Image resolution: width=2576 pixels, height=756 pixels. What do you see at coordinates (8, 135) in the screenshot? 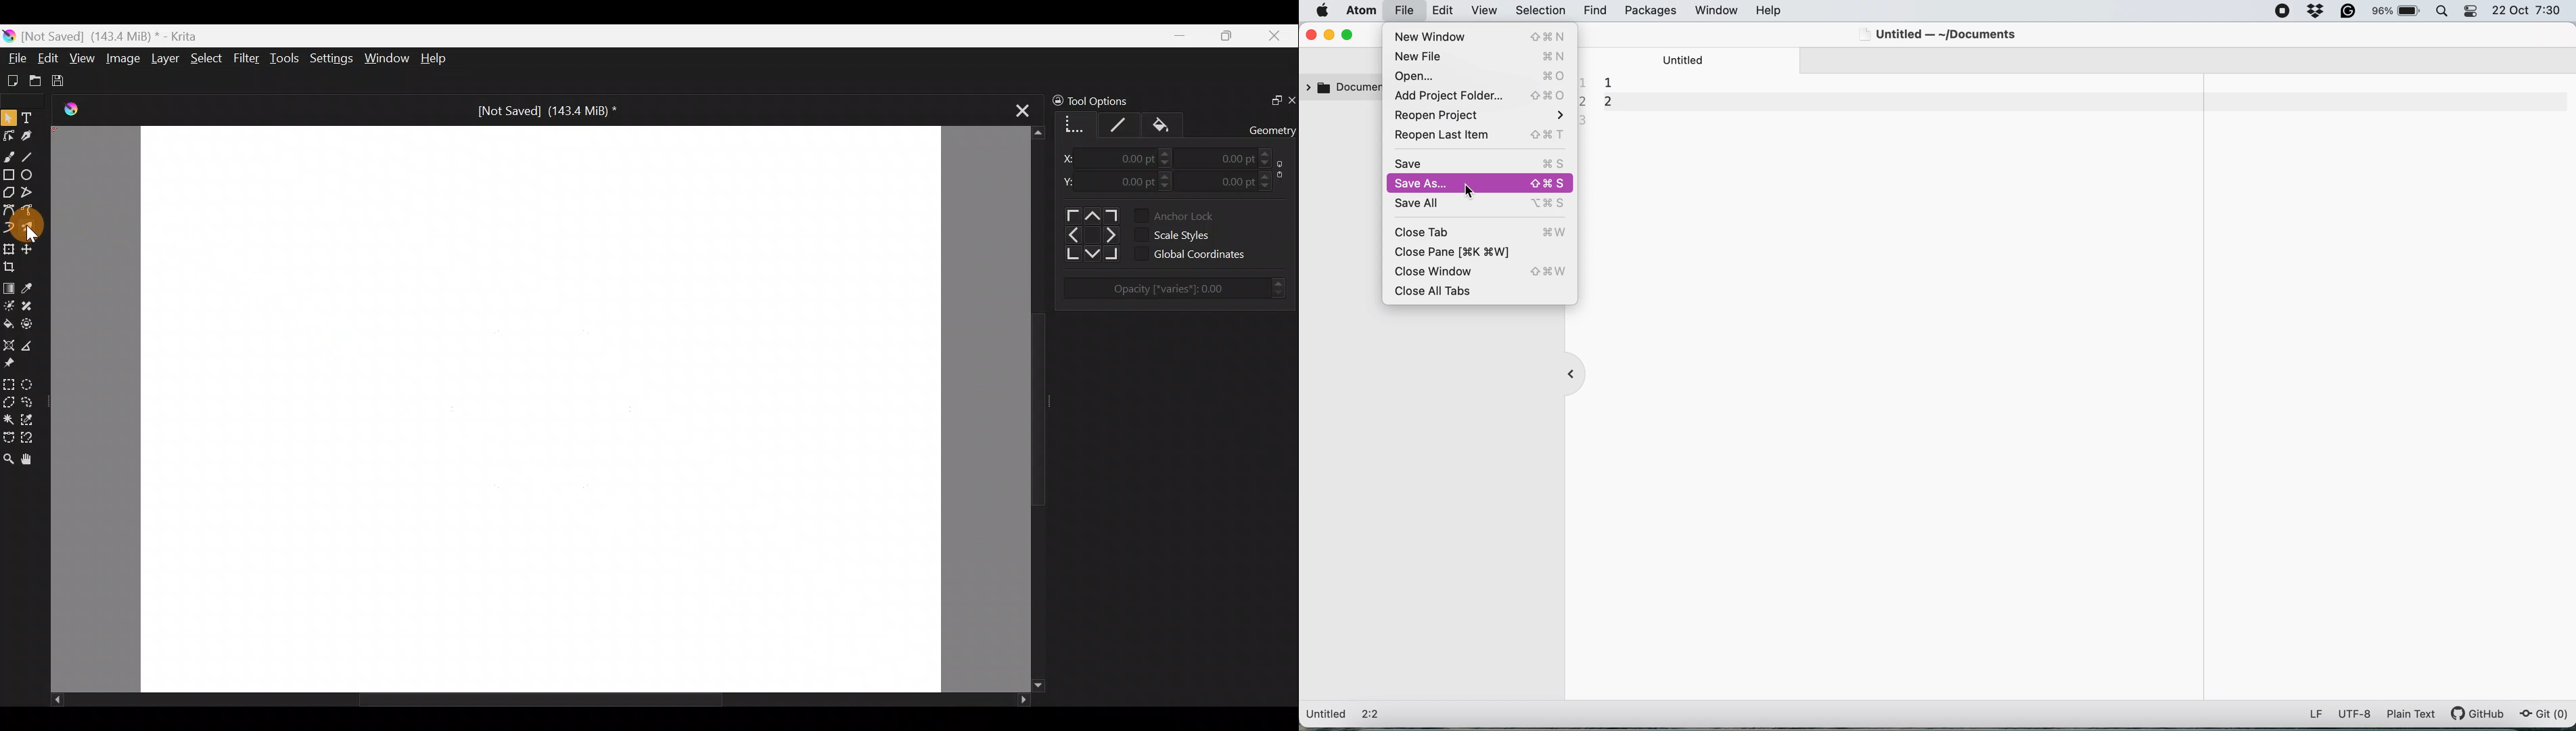
I see `Edit shapes tool` at bounding box center [8, 135].